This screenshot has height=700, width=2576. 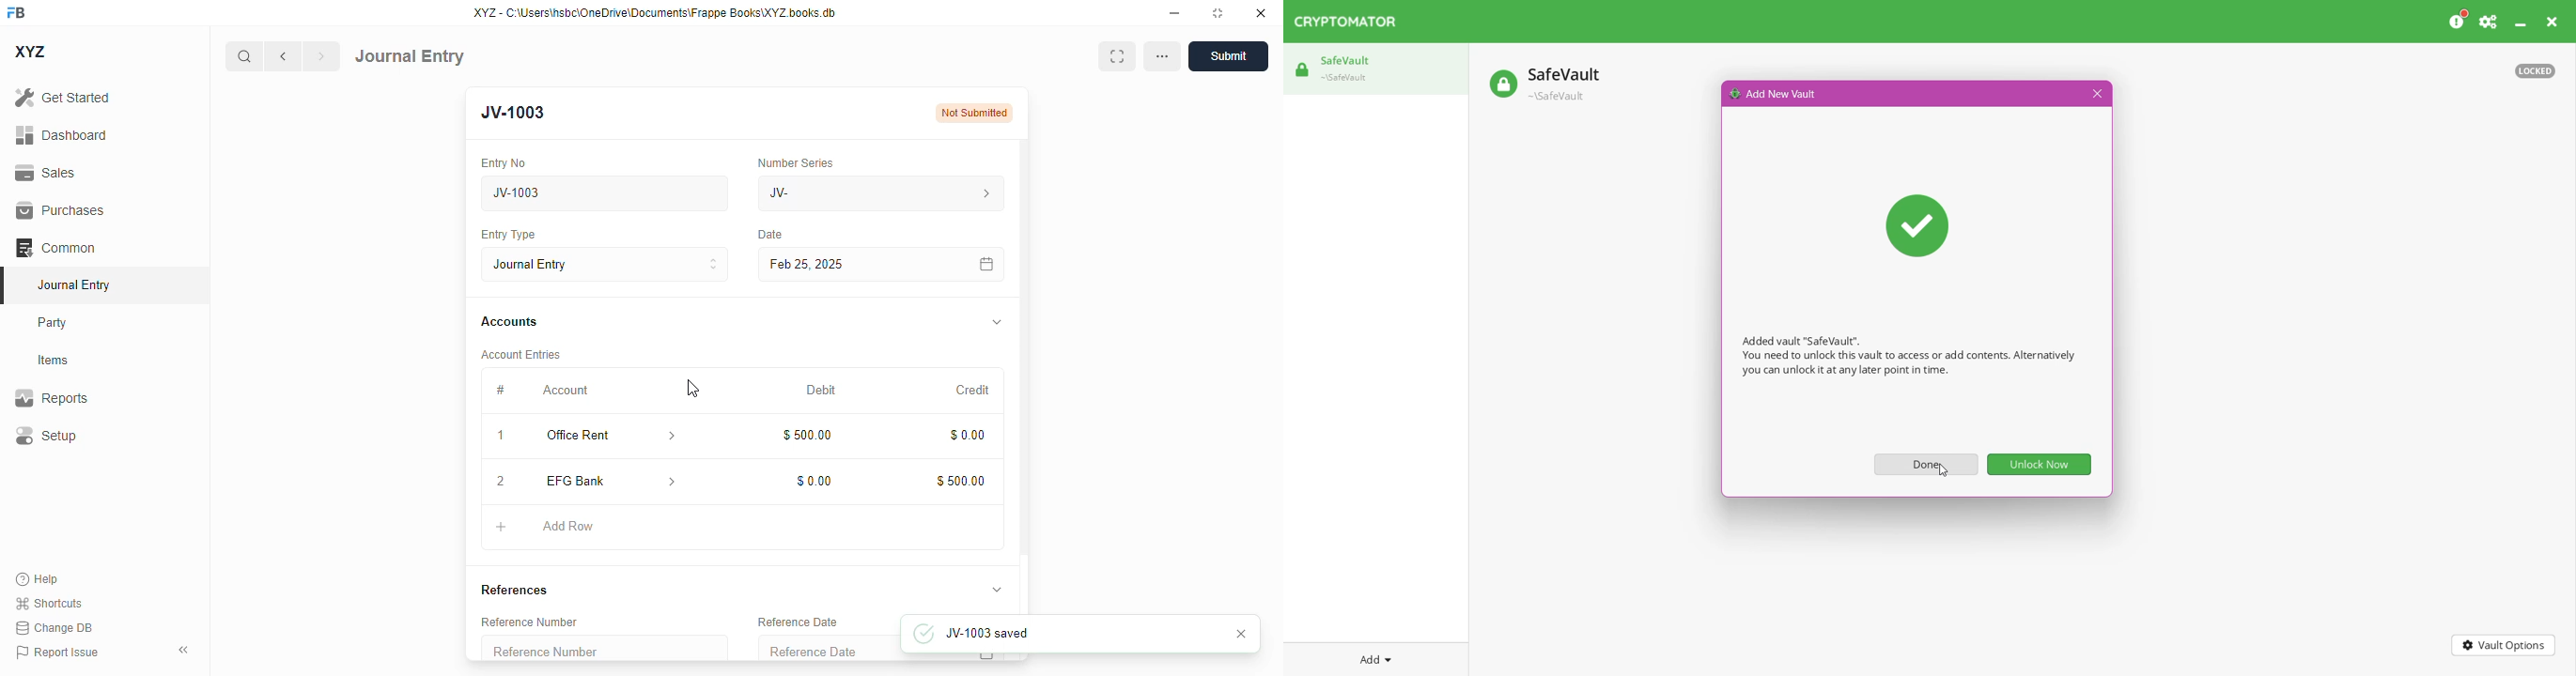 I want to click on previous, so click(x=283, y=56).